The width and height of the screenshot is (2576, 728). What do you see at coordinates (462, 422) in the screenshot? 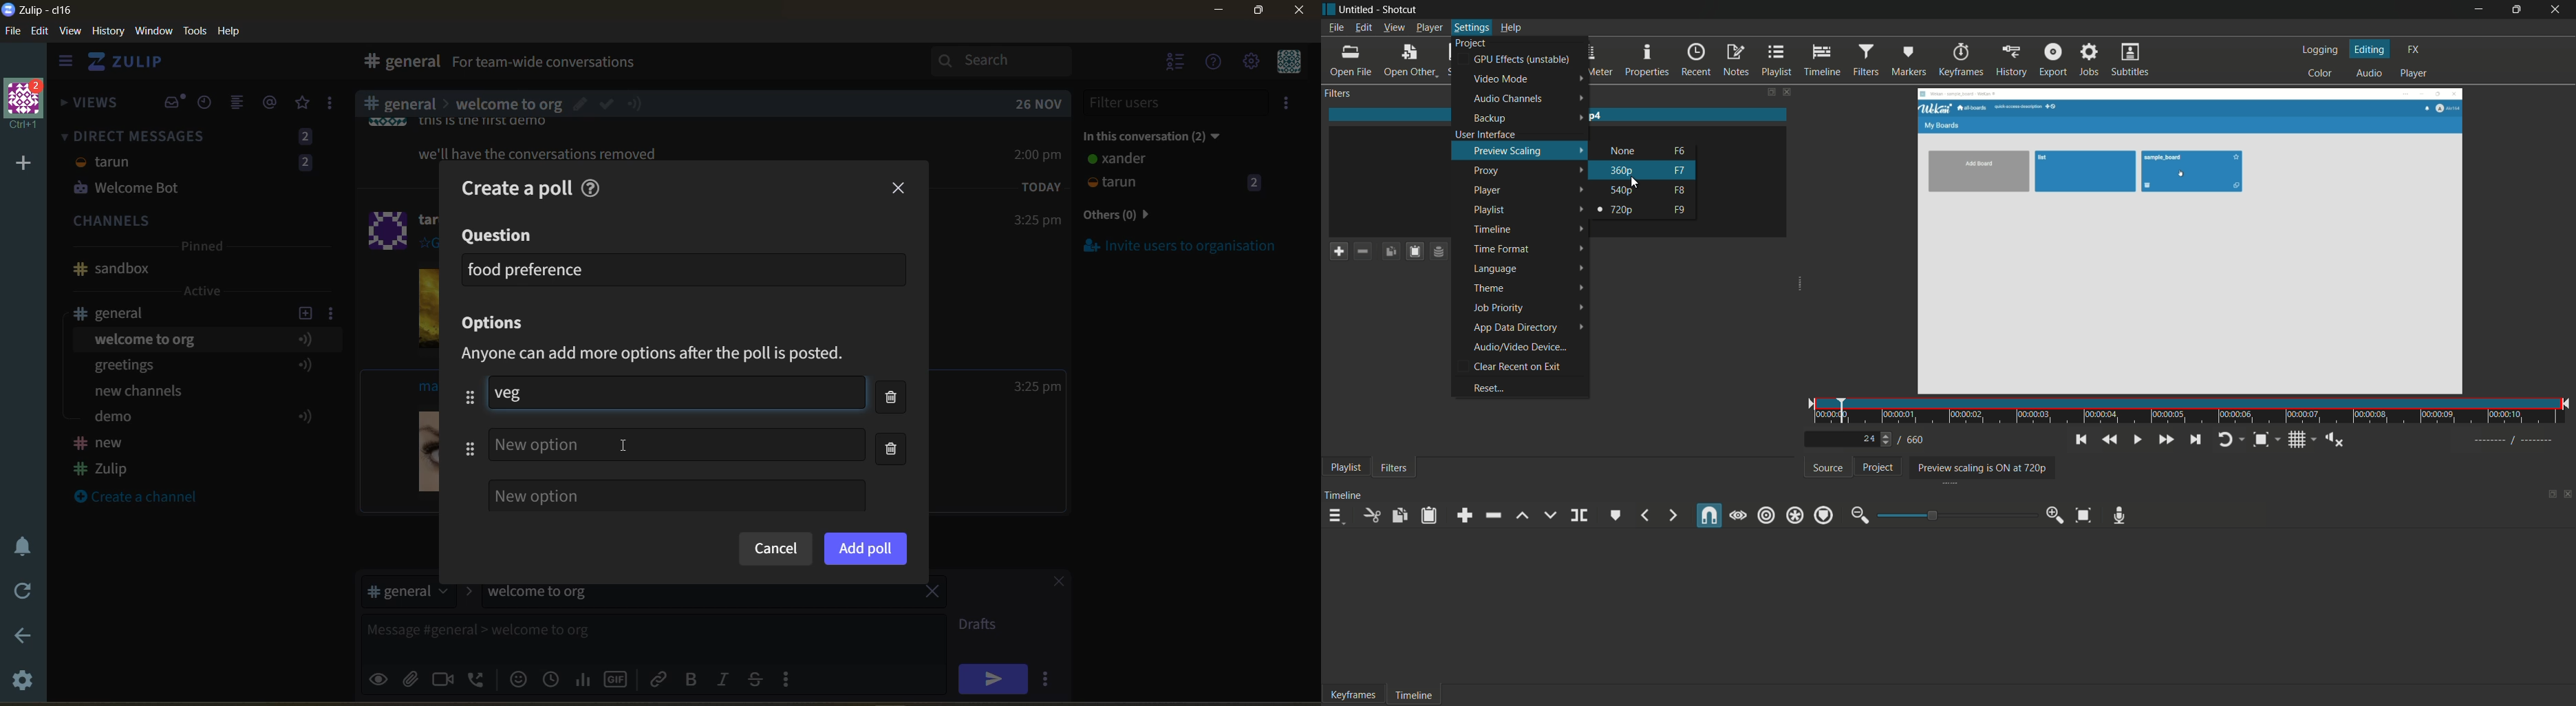
I see `rearrange` at bounding box center [462, 422].